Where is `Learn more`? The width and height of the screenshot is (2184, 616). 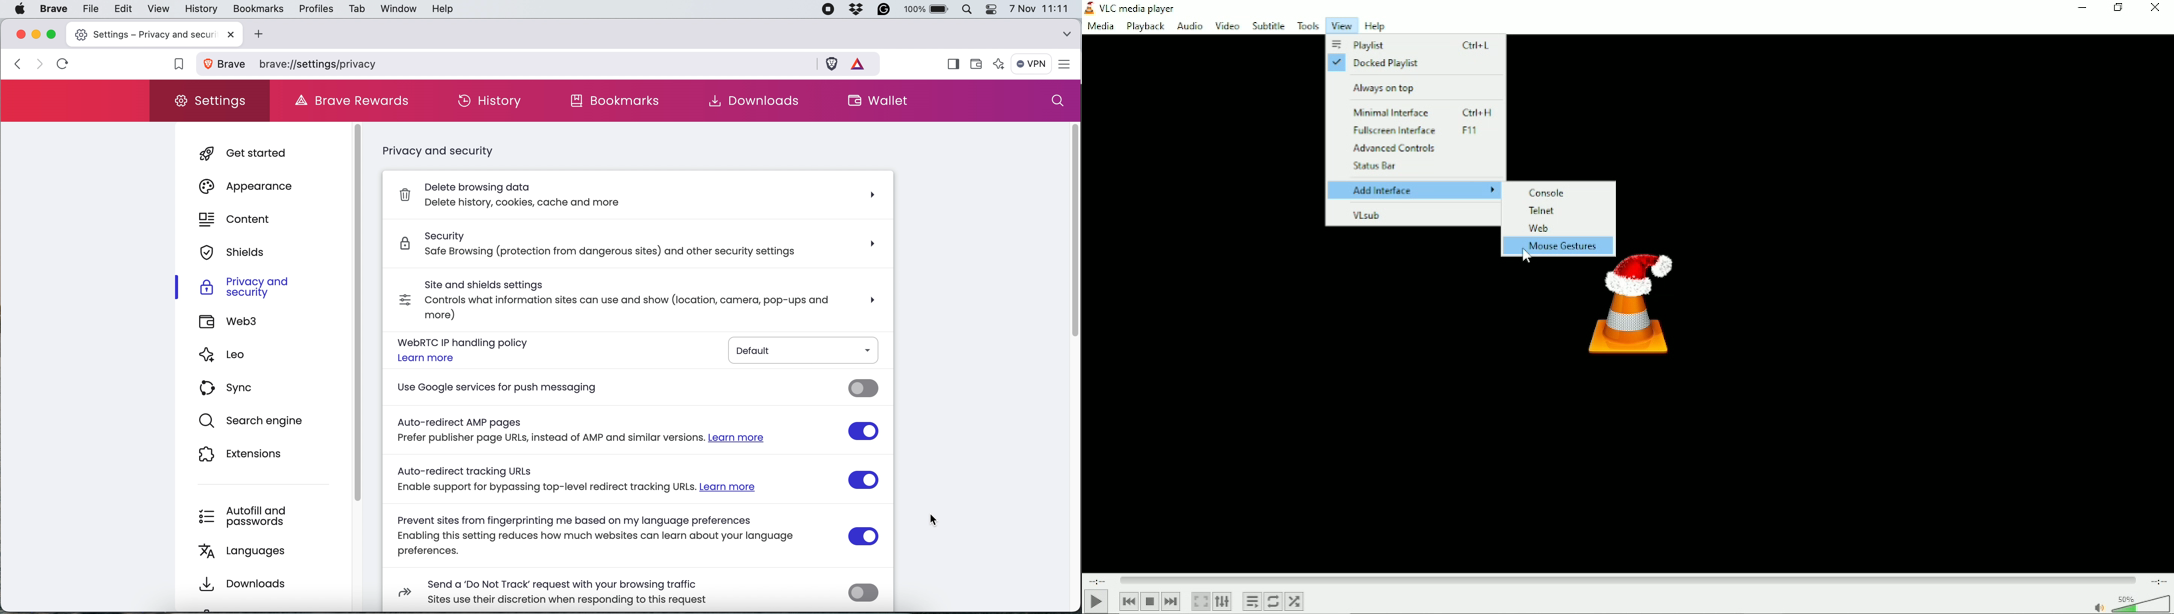
Learn more is located at coordinates (428, 357).